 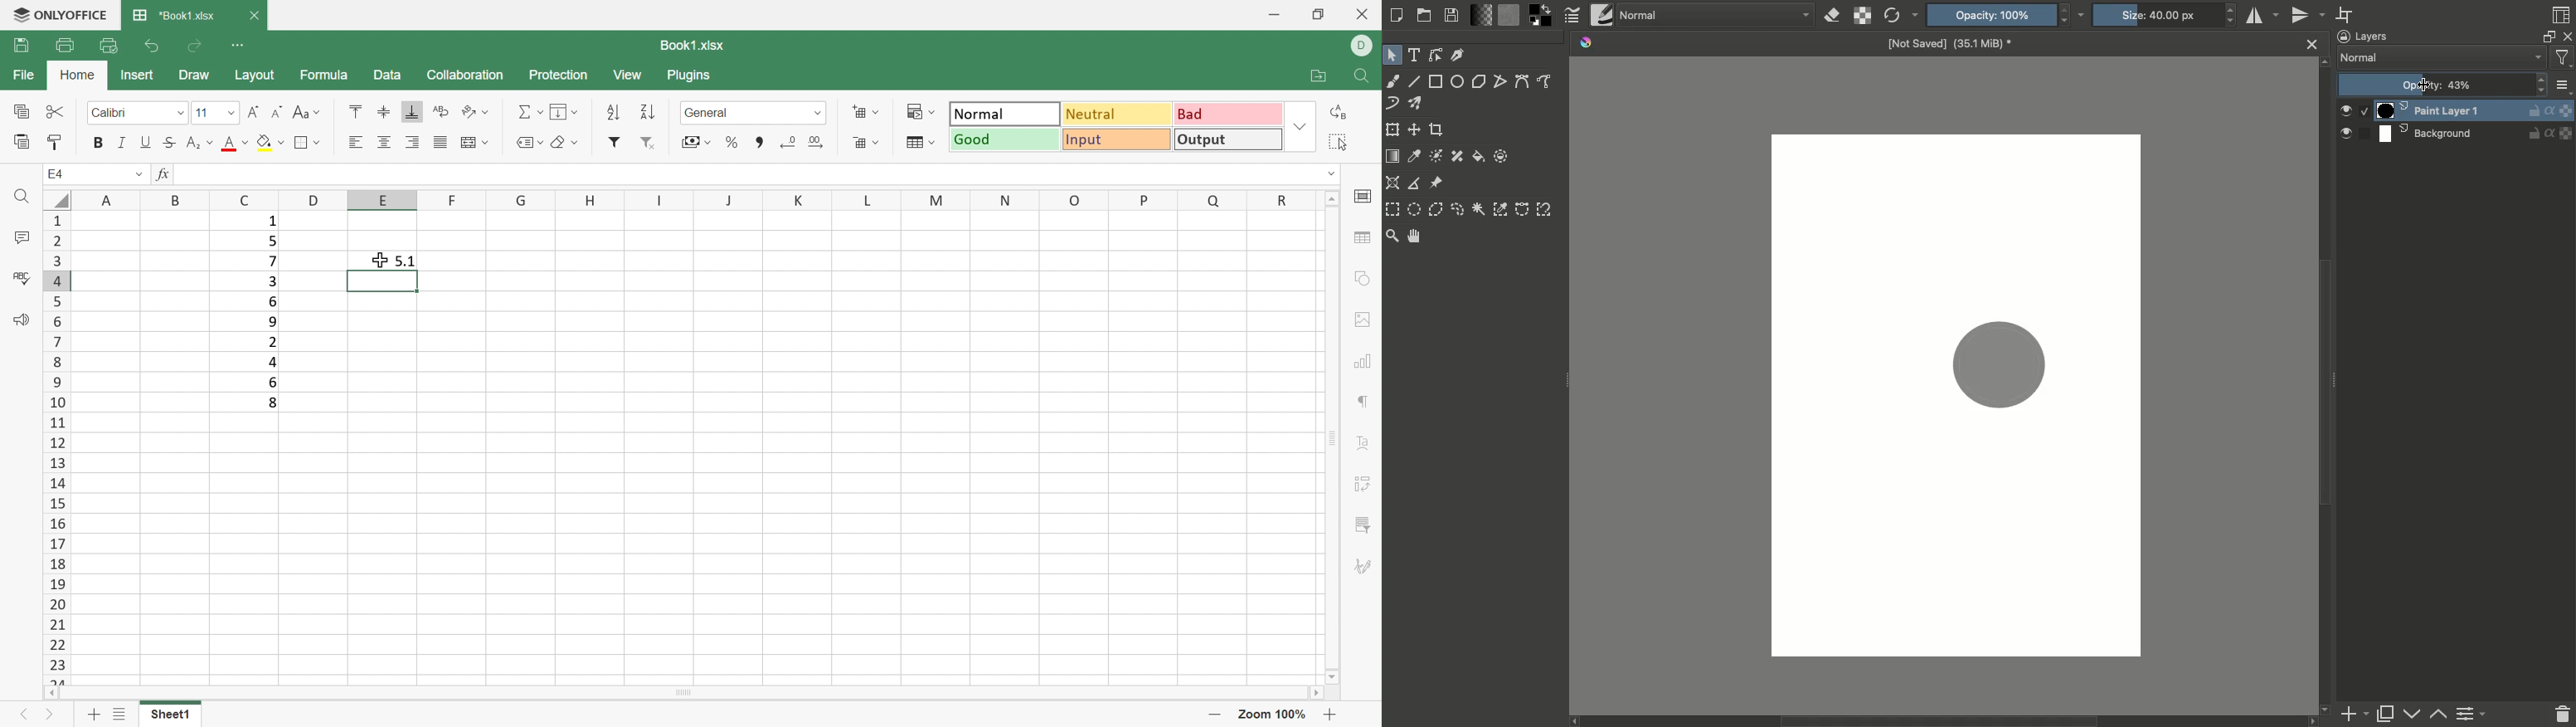 I want to click on Crop the image to an area, so click(x=1436, y=129).